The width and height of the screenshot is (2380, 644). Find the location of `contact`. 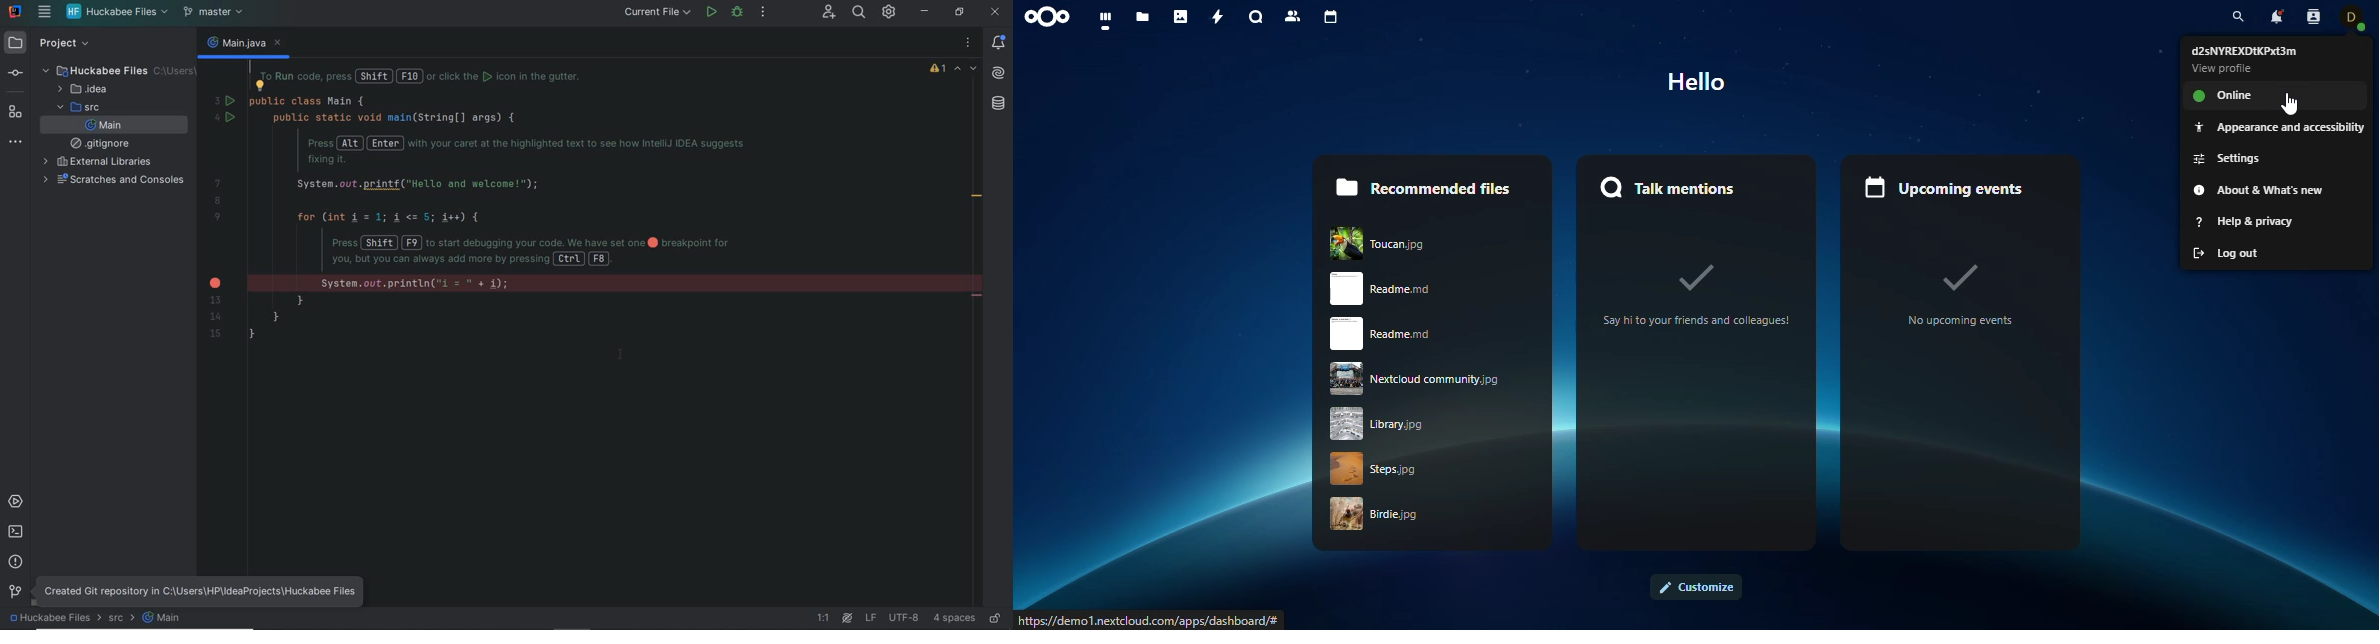

contact is located at coordinates (2354, 16).